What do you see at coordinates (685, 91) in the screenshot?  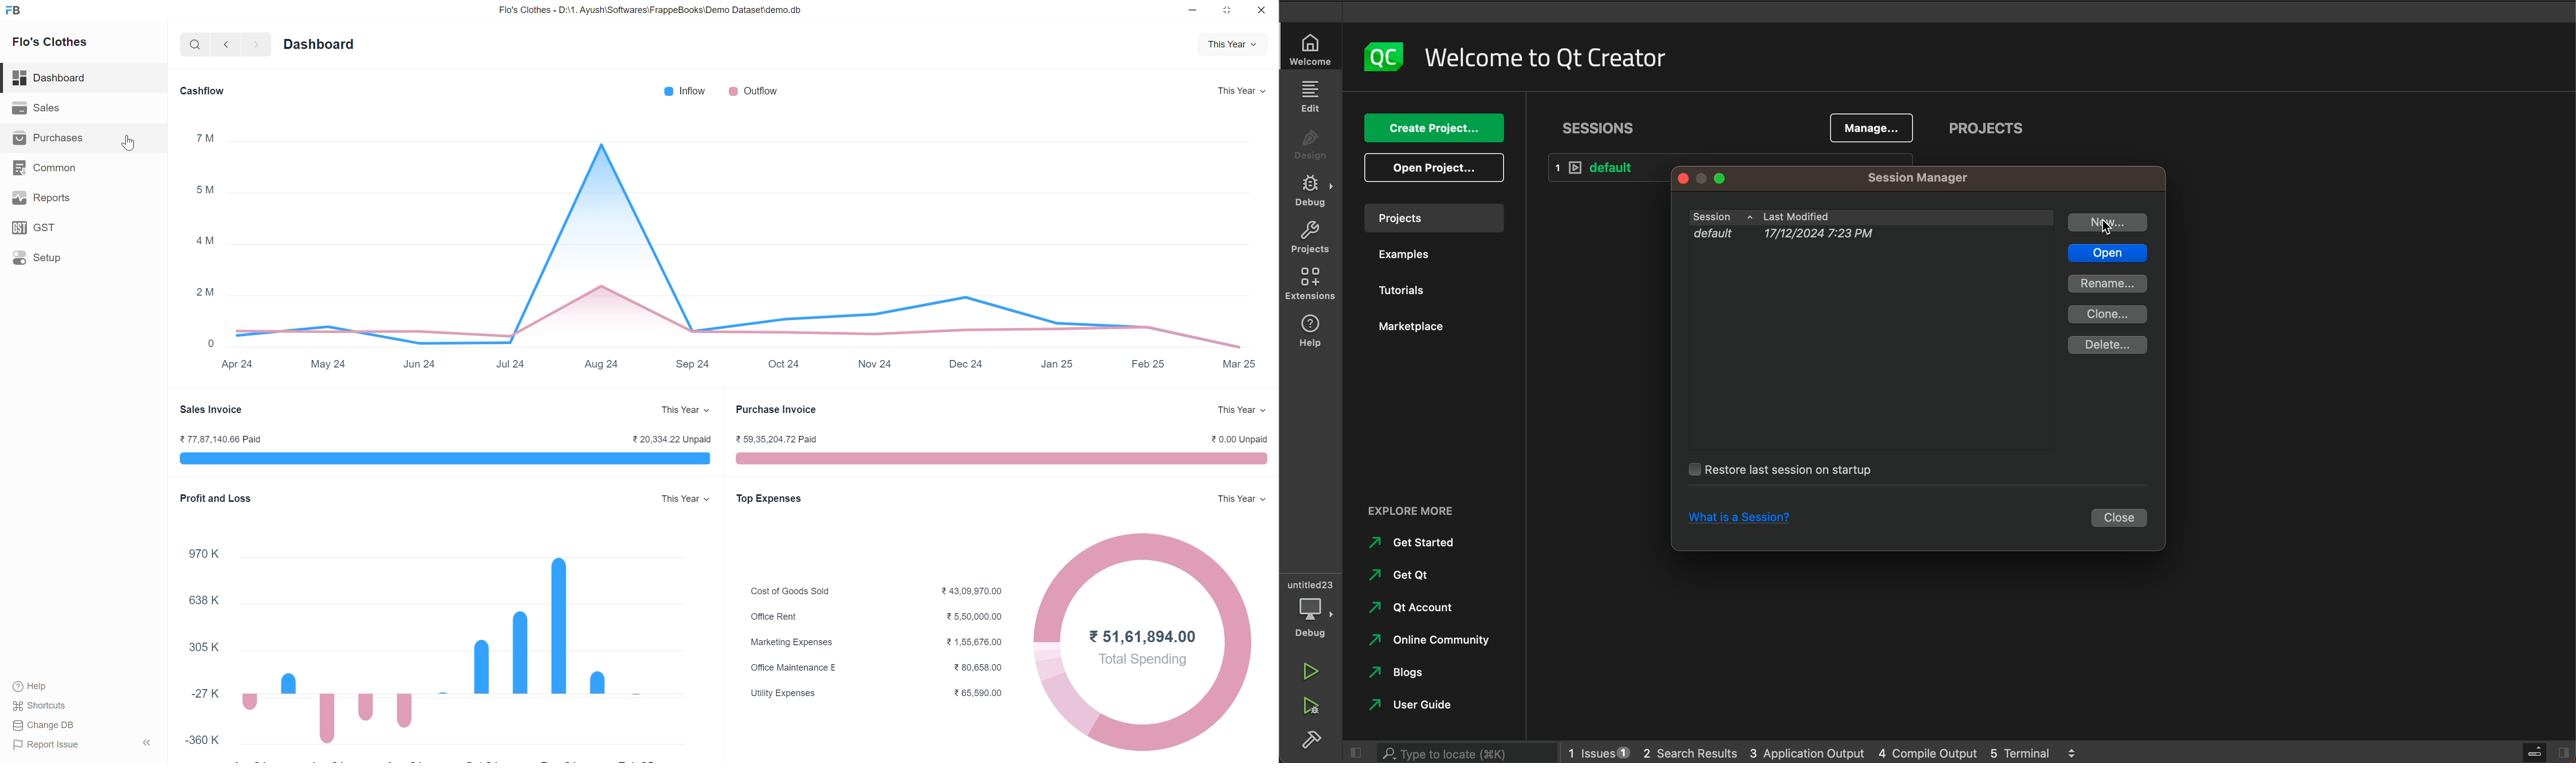 I see `Inflow ` at bounding box center [685, 91].